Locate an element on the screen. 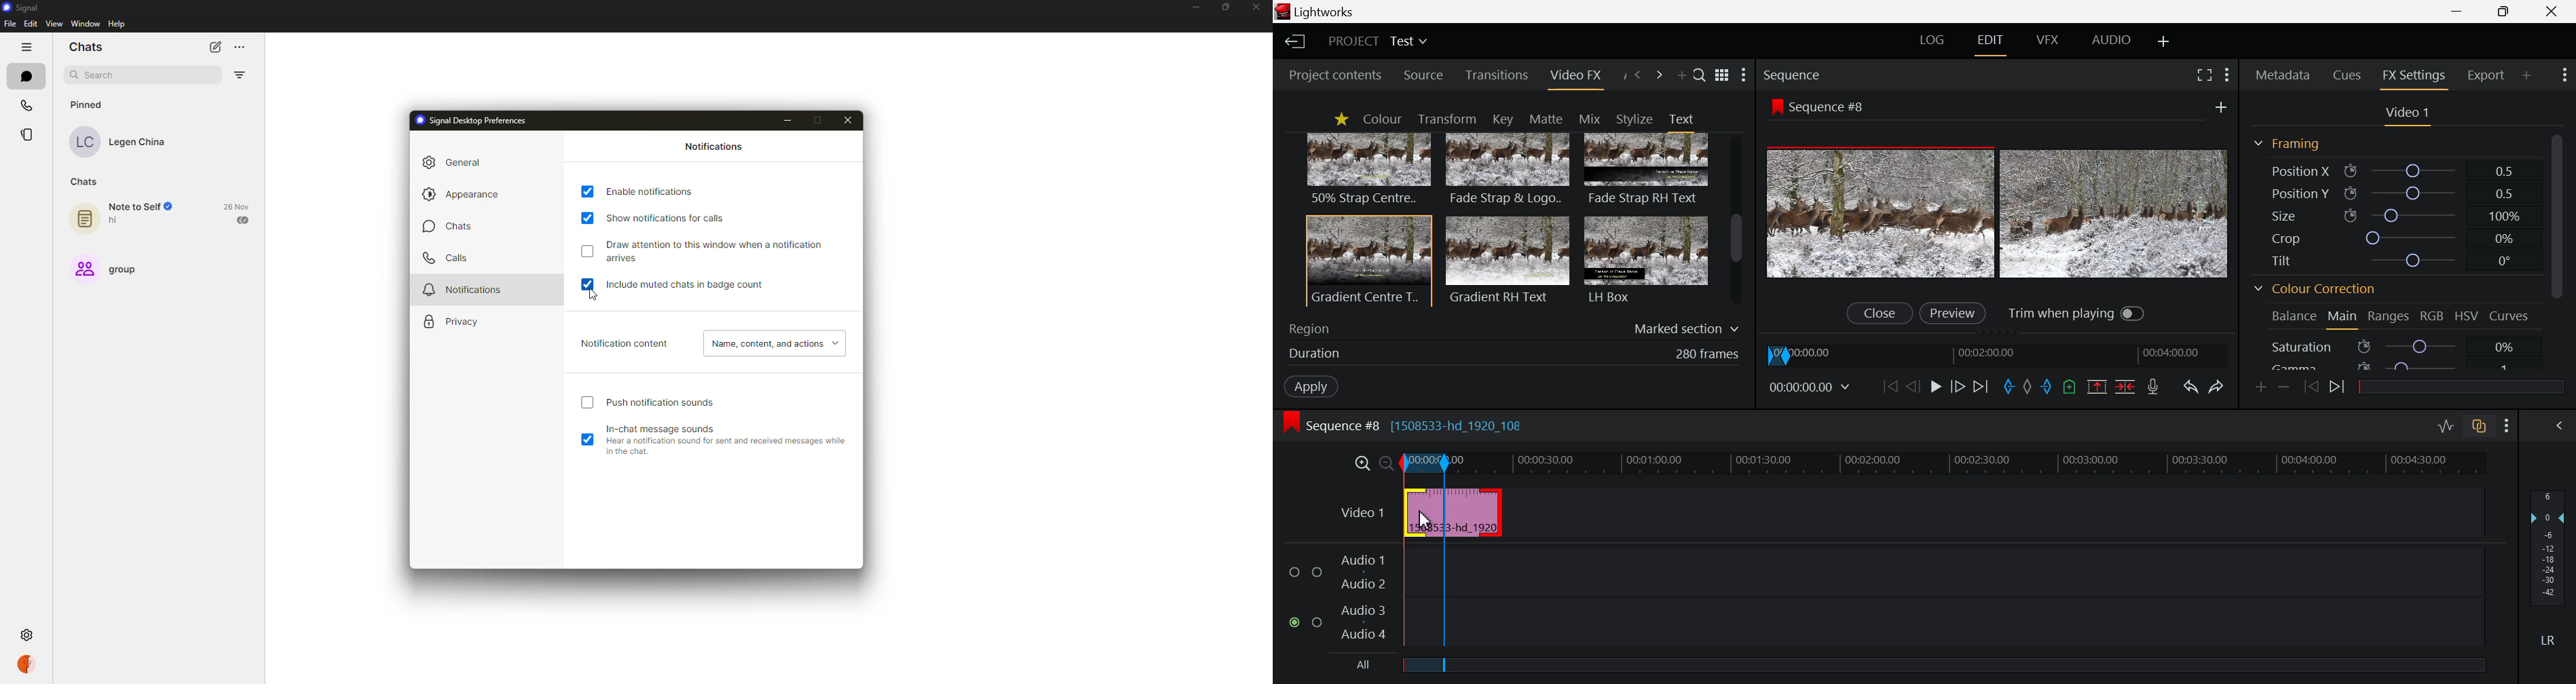 This screenshot has width=2576, height=700. Close is located at coordinates (2553, 12).